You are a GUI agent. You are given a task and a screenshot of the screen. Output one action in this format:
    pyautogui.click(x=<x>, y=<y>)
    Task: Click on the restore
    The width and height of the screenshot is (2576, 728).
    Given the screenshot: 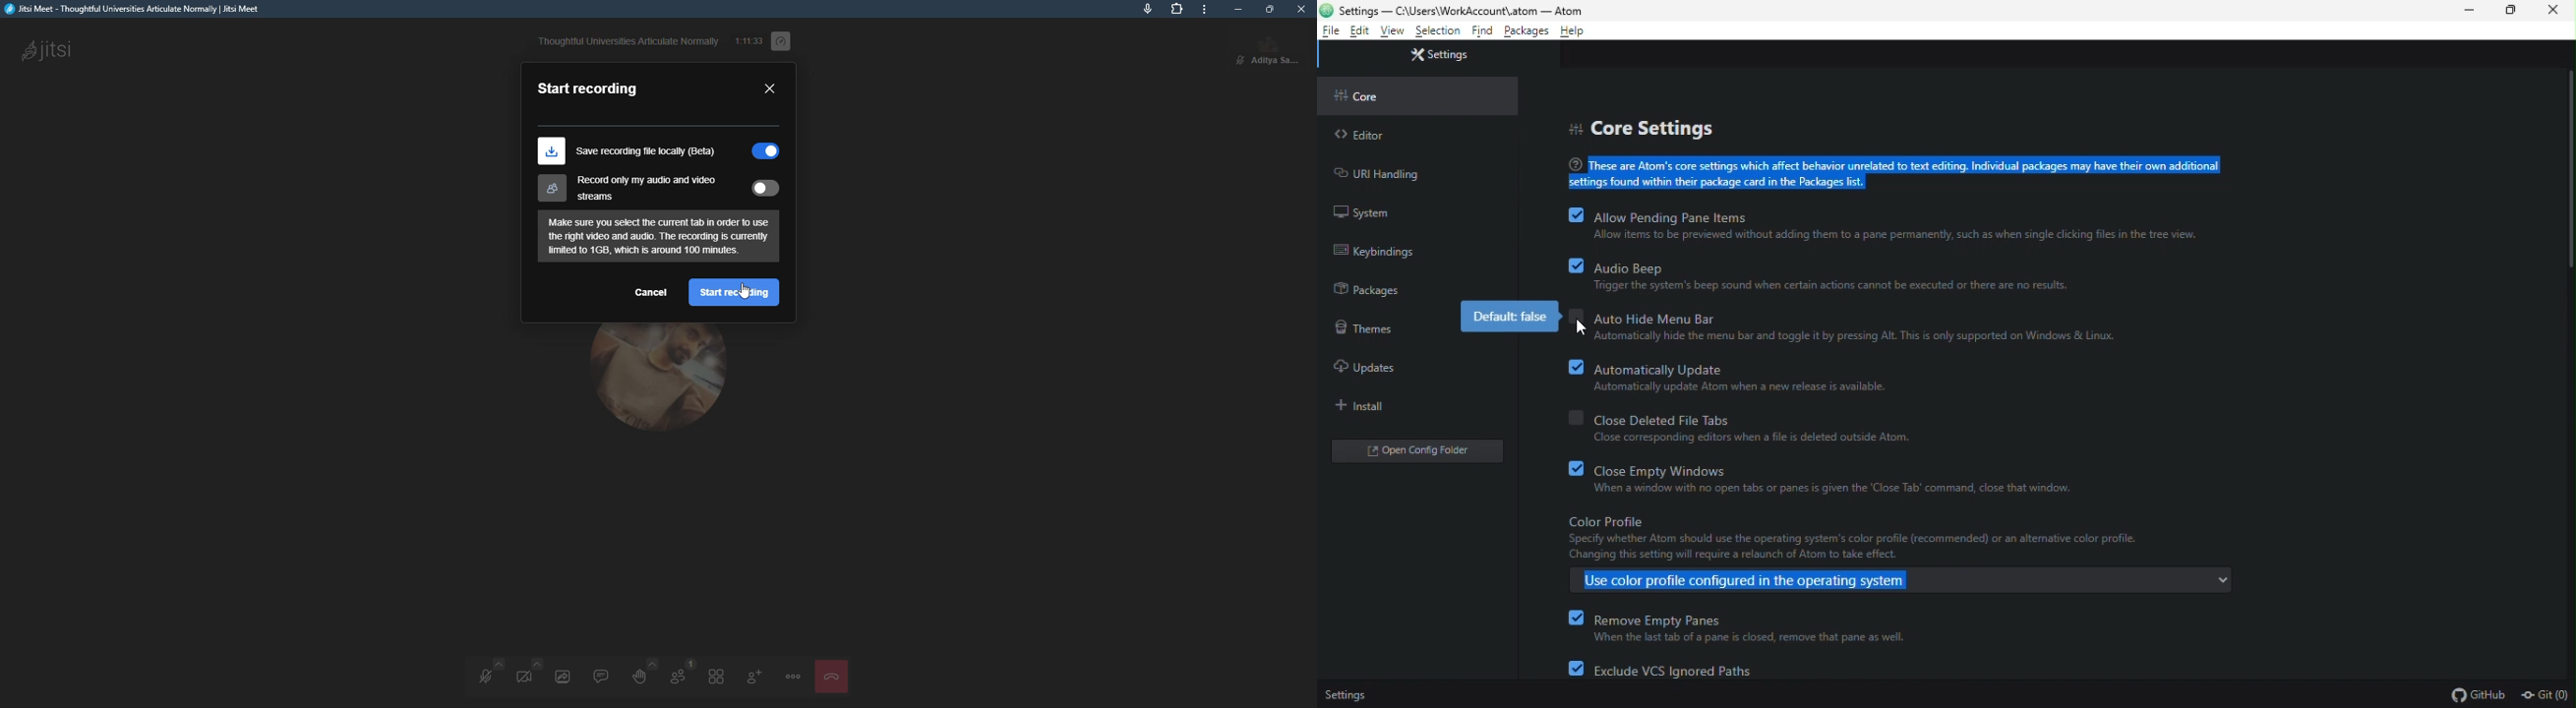 What is the action you would take?
    pyautogui.click(x=2511, y=11)
    